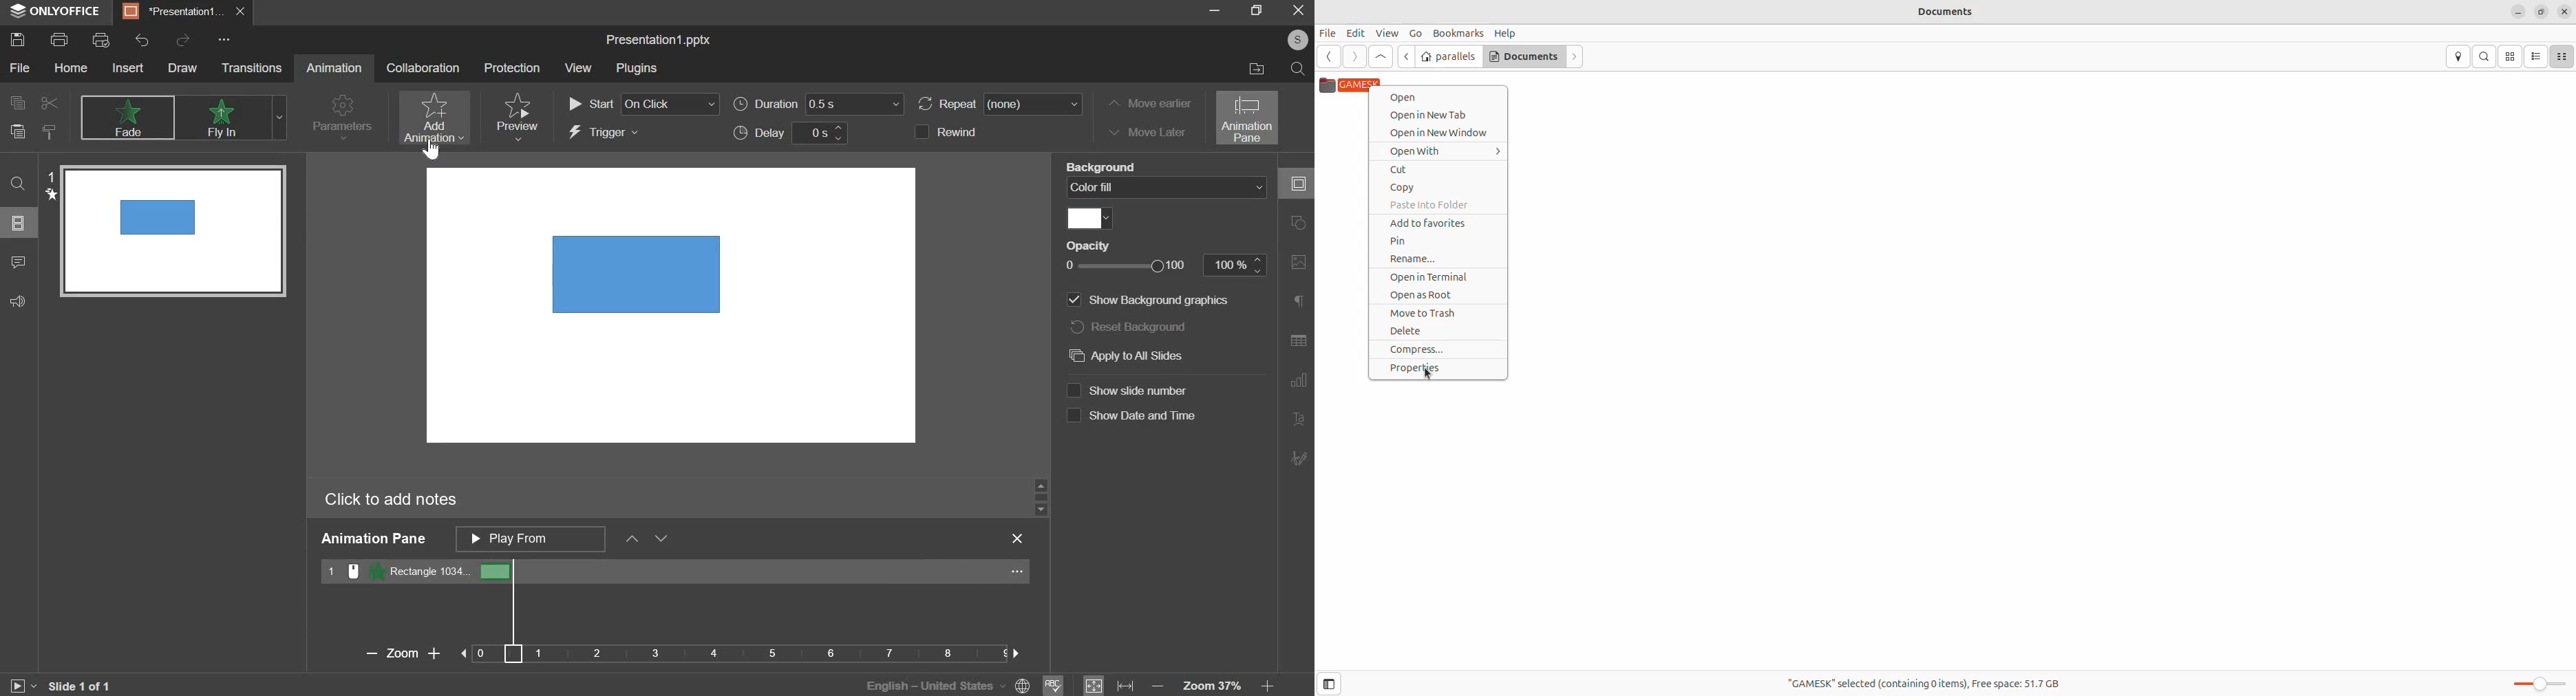 The width and height of the screenshot is (2576, 700). I want to click on resize, so click(2543, 12).